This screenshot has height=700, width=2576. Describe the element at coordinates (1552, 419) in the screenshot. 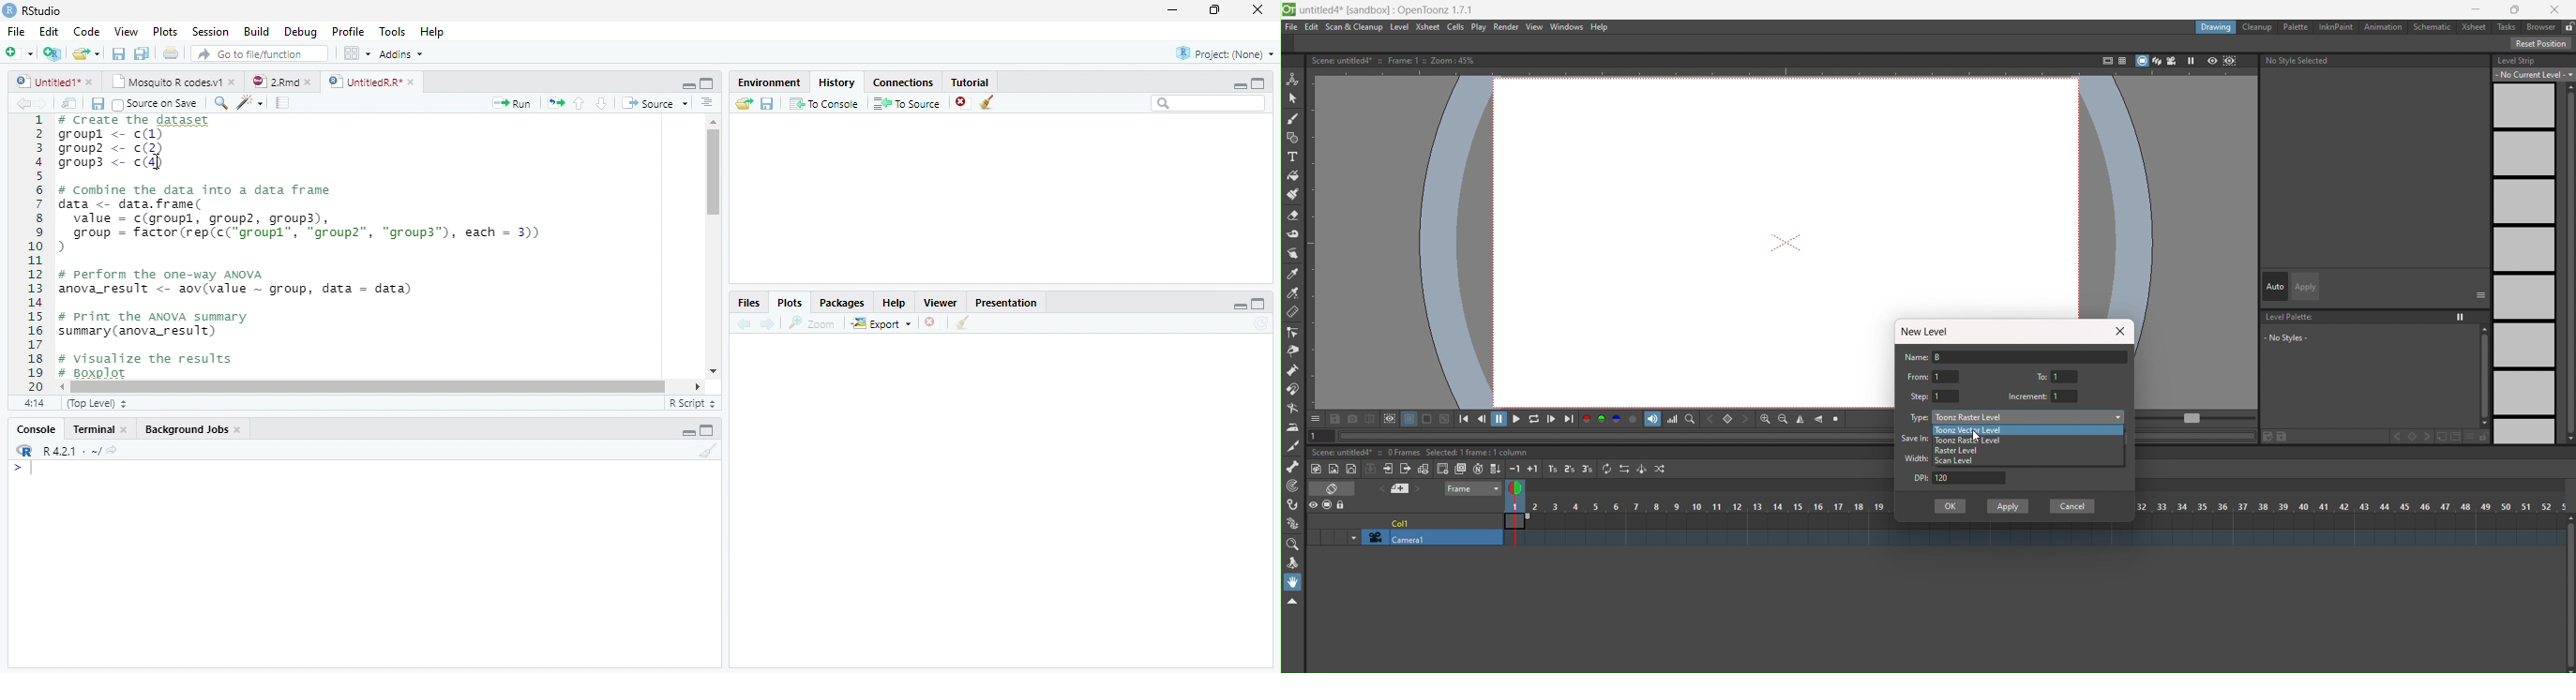

I see `next frame` at that location.